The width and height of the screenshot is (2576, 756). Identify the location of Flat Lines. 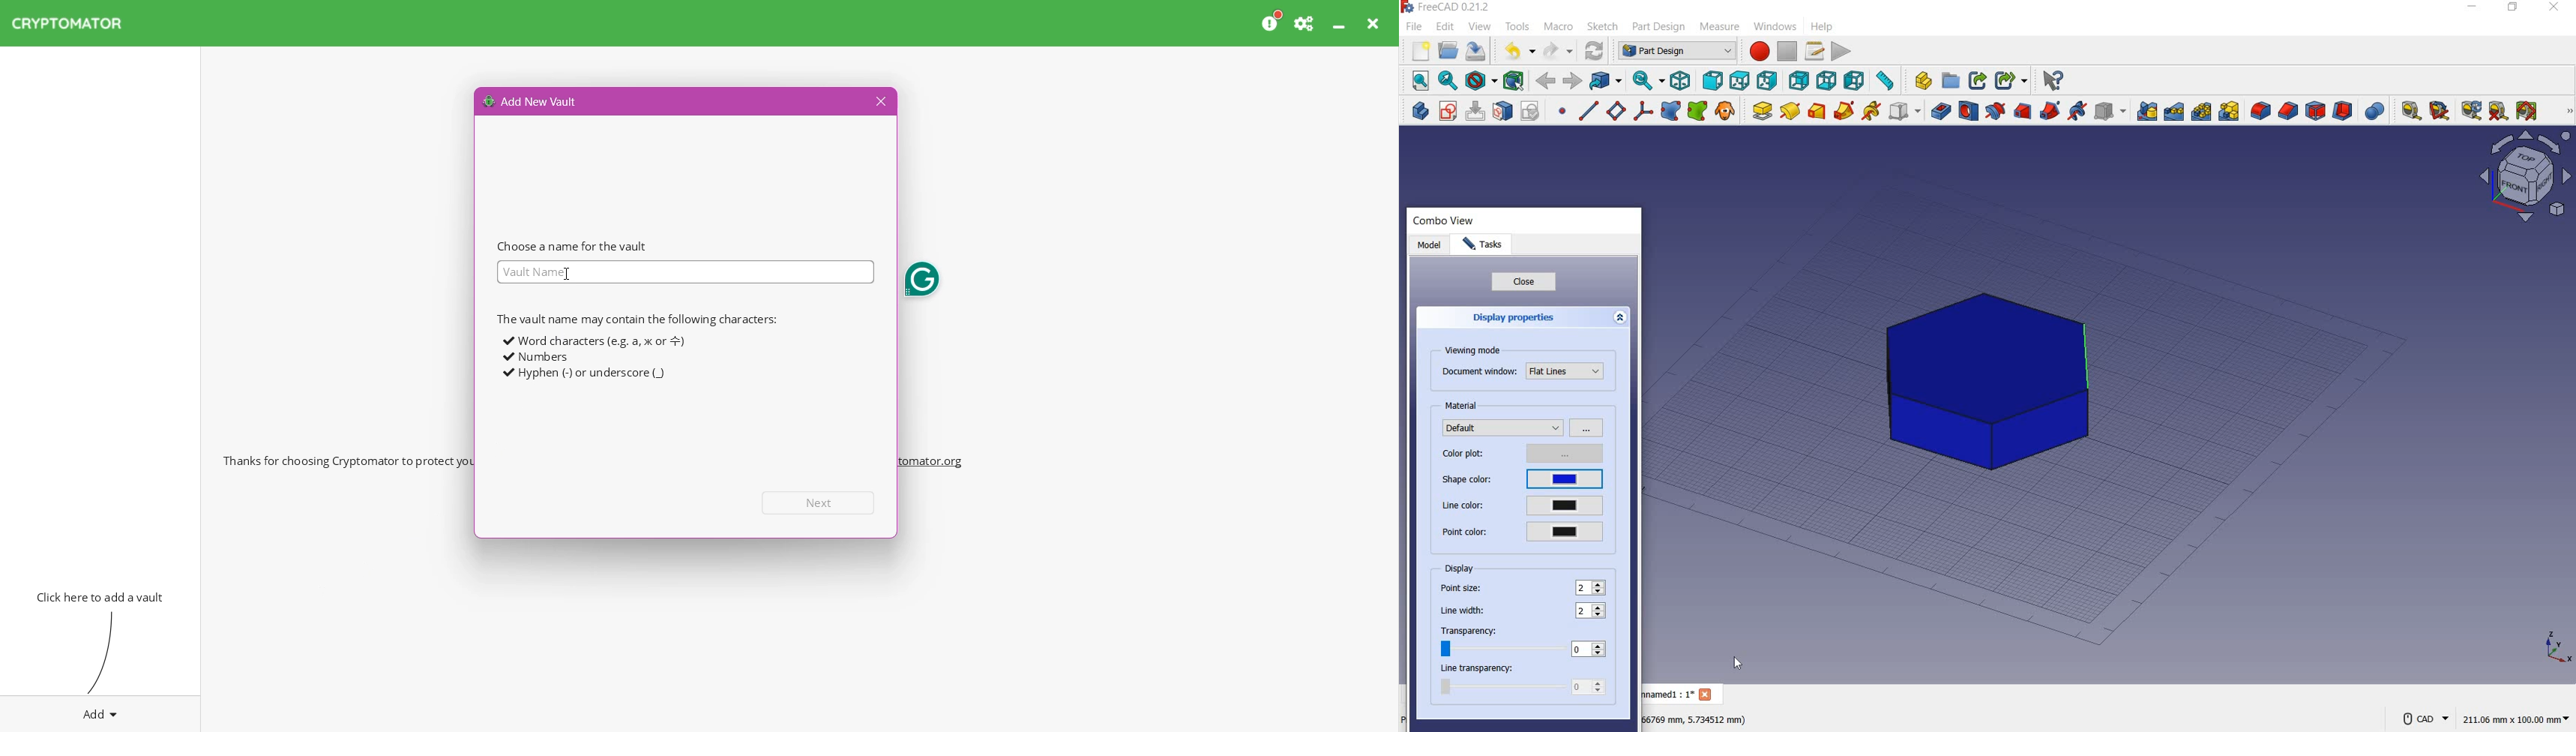
(1569, 372).